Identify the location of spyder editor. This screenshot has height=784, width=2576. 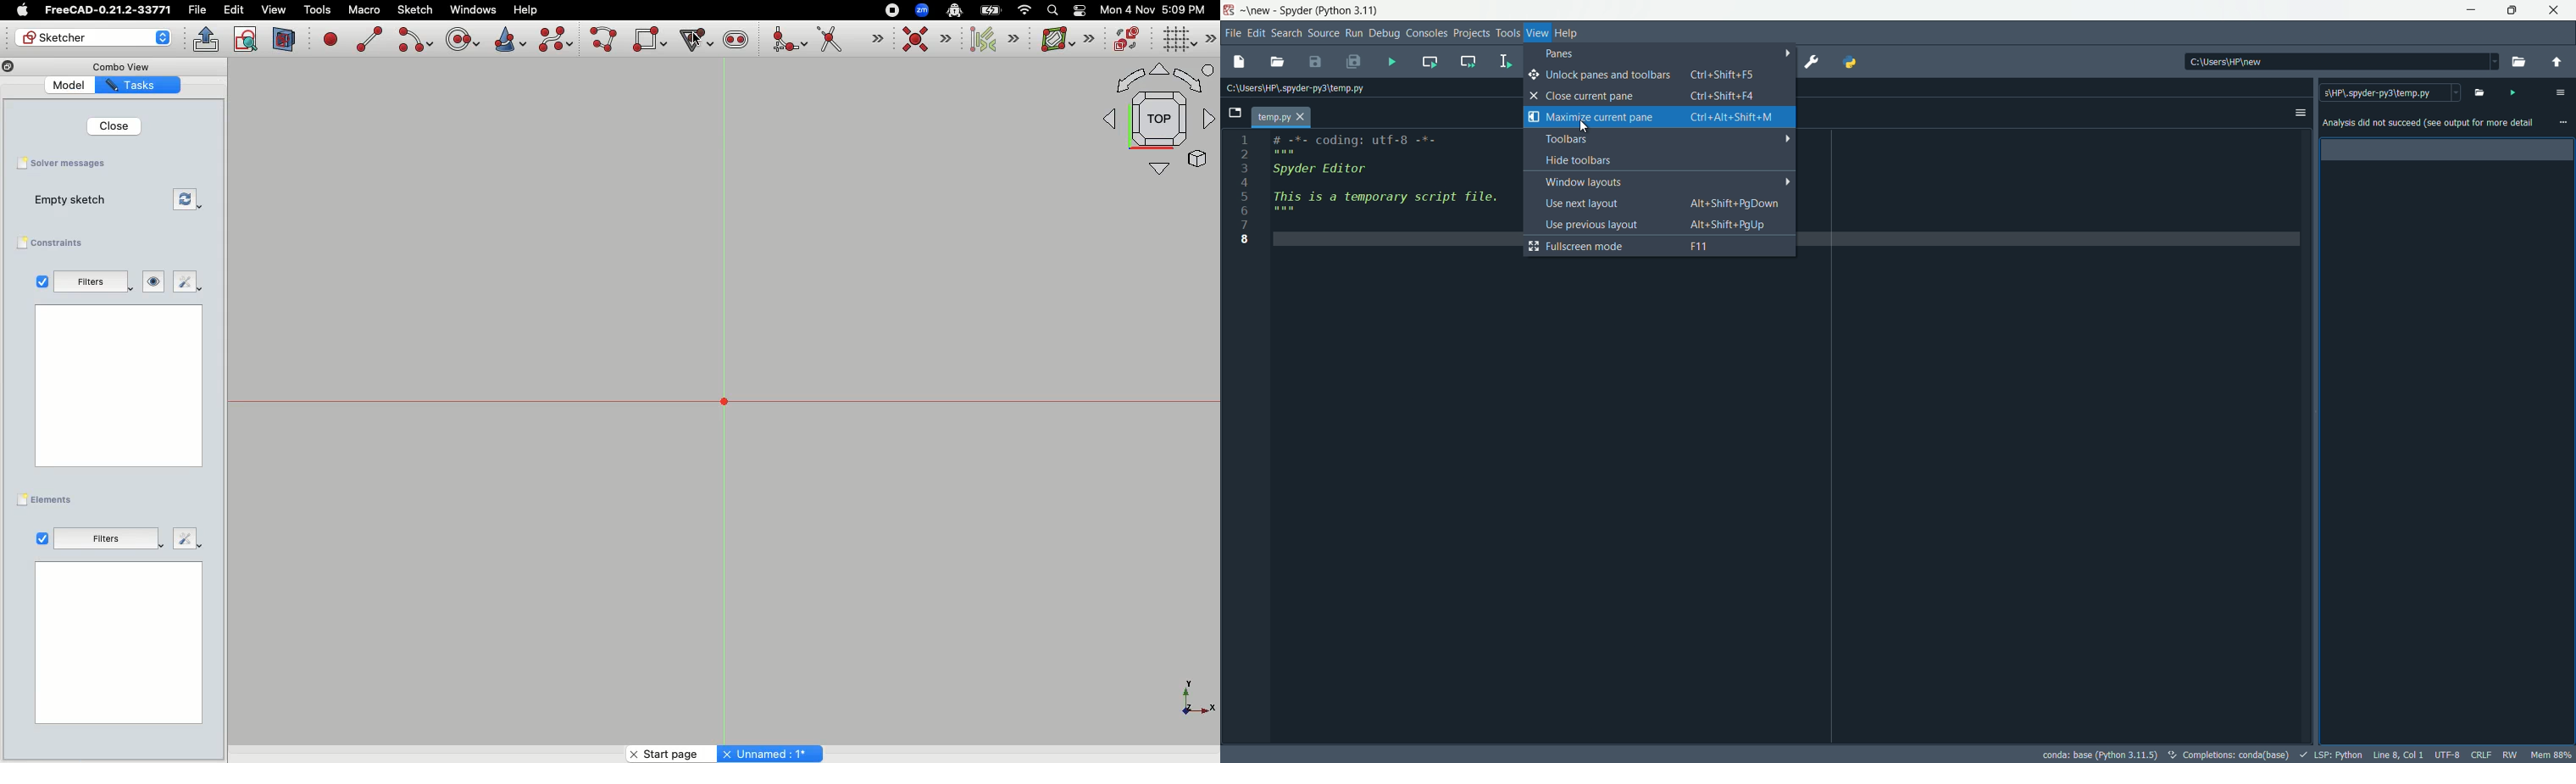
(1324, 172).